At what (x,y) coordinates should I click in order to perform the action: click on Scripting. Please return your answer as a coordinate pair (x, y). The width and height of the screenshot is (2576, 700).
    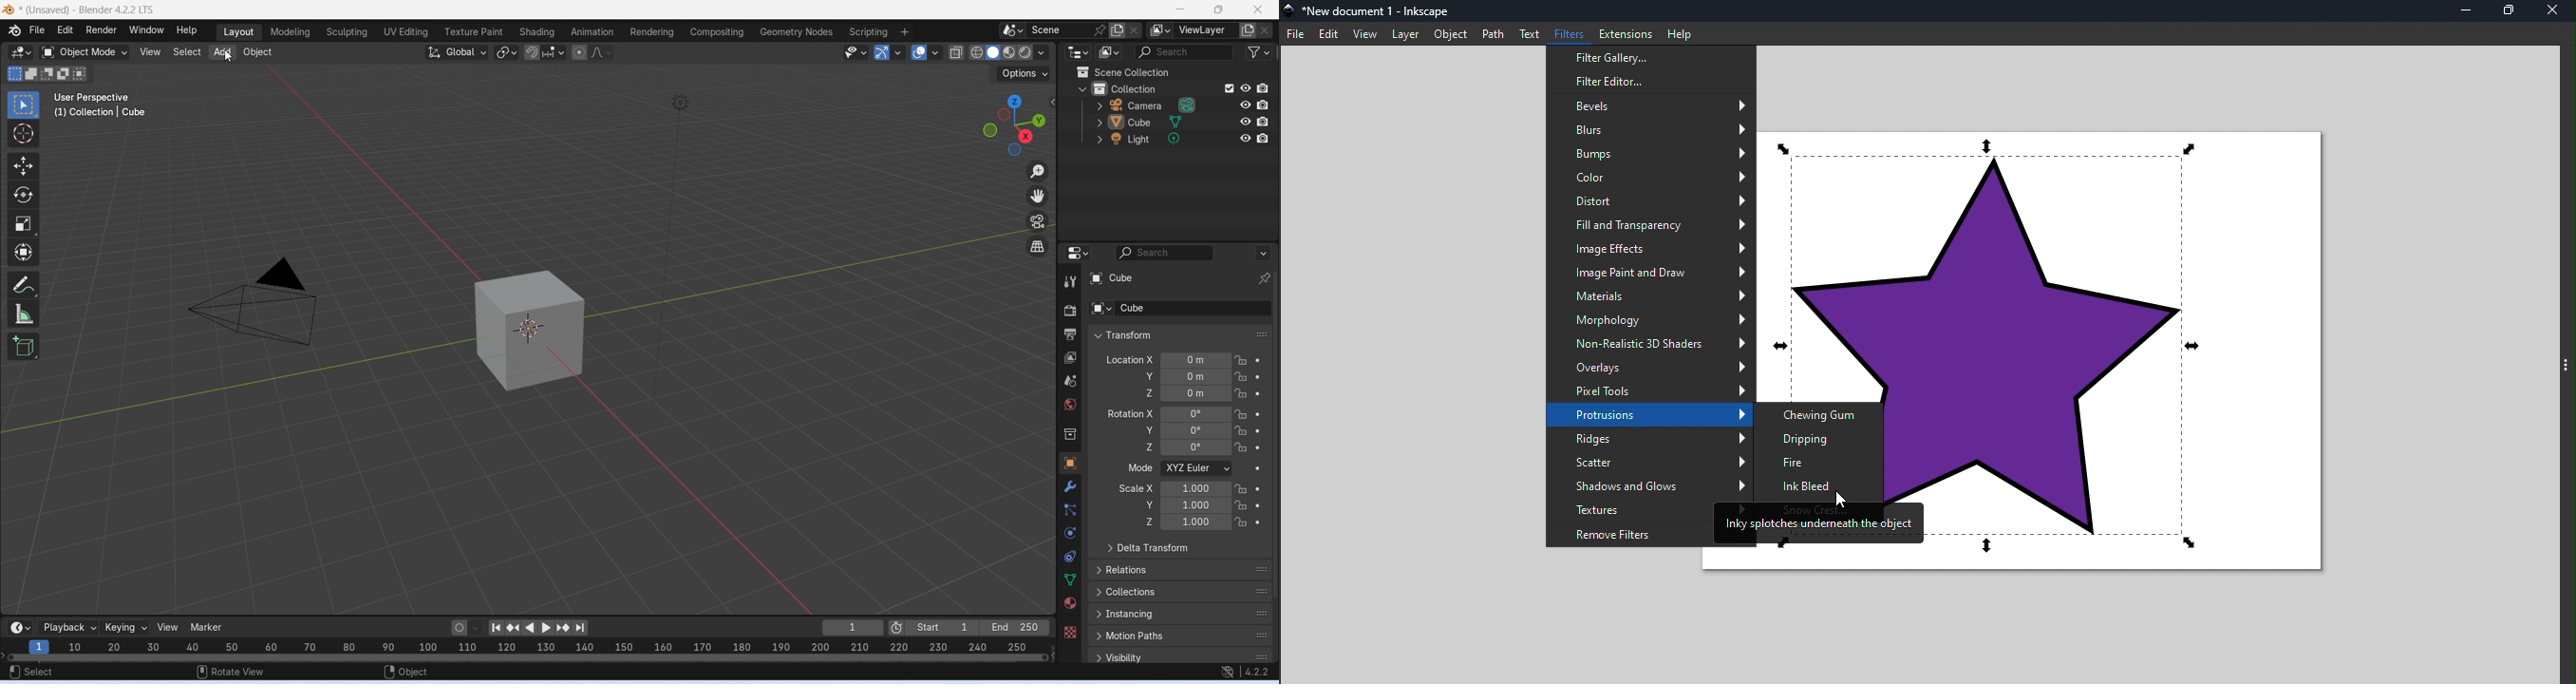
    Looking at the image, I should click on (867, 32).